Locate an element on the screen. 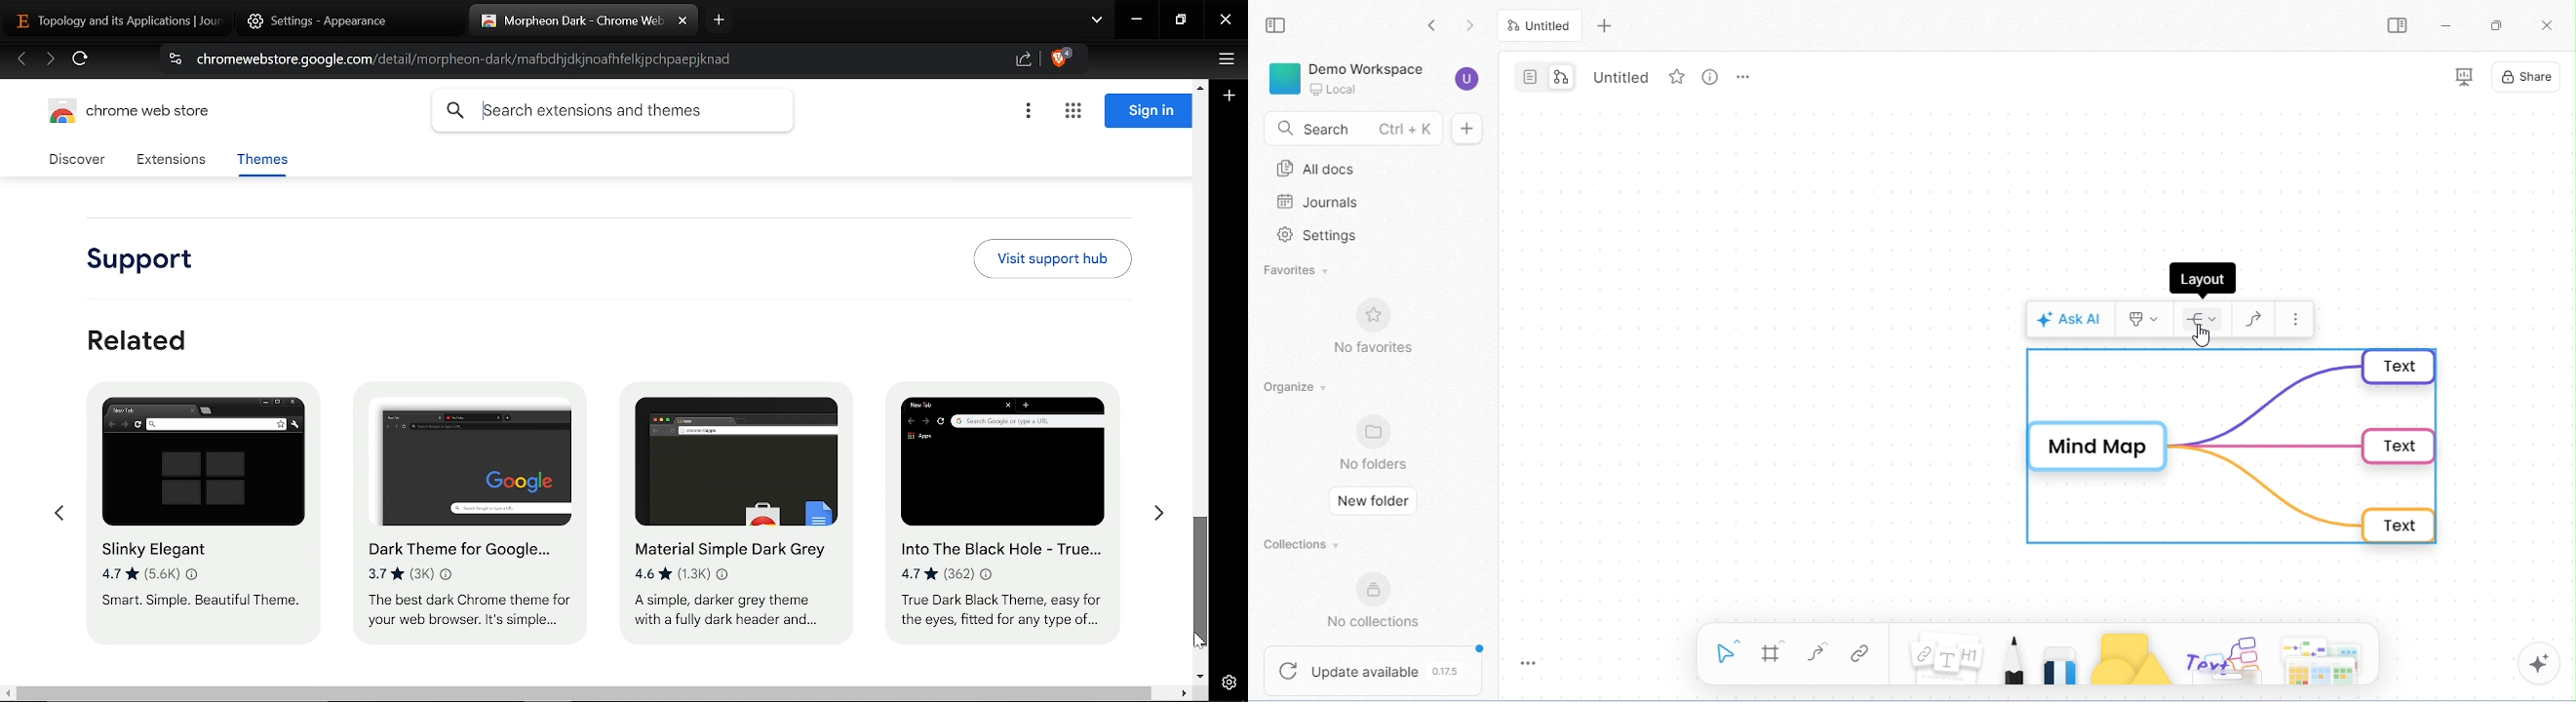  draw connectors is located at coordinates (2258, 318).